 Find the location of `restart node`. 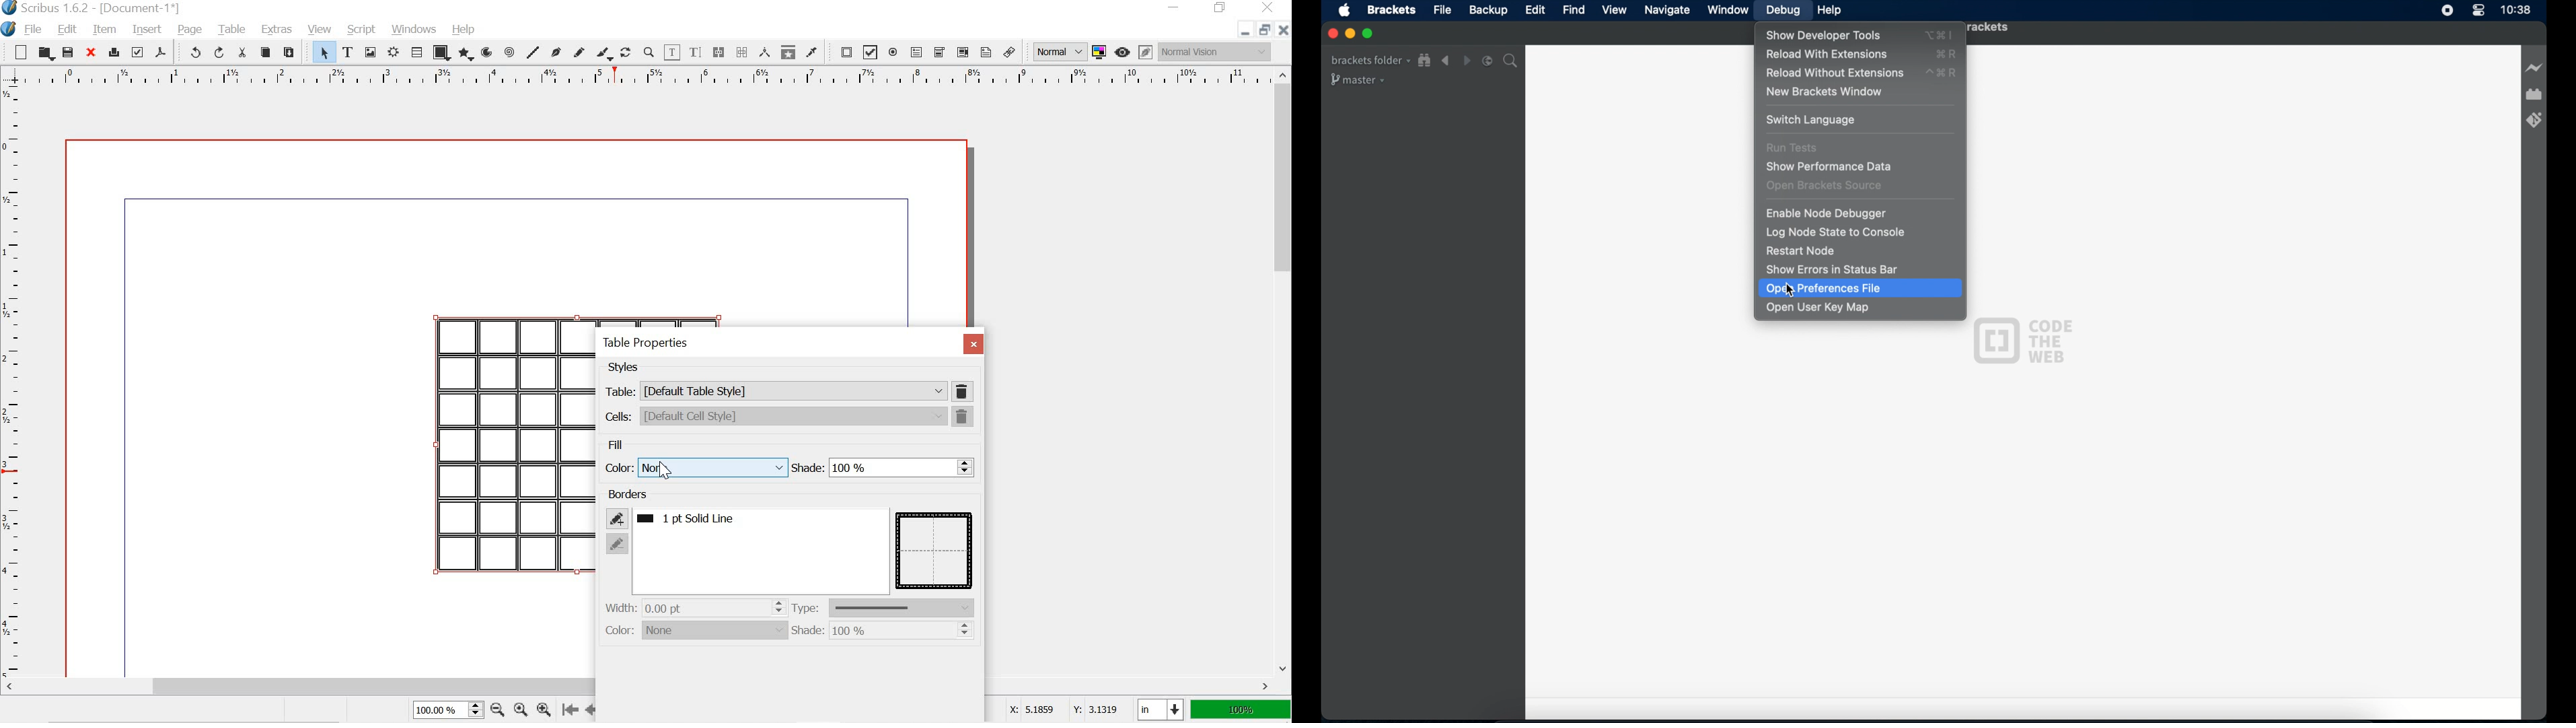

restart node is located at coordinates (1801, 251).